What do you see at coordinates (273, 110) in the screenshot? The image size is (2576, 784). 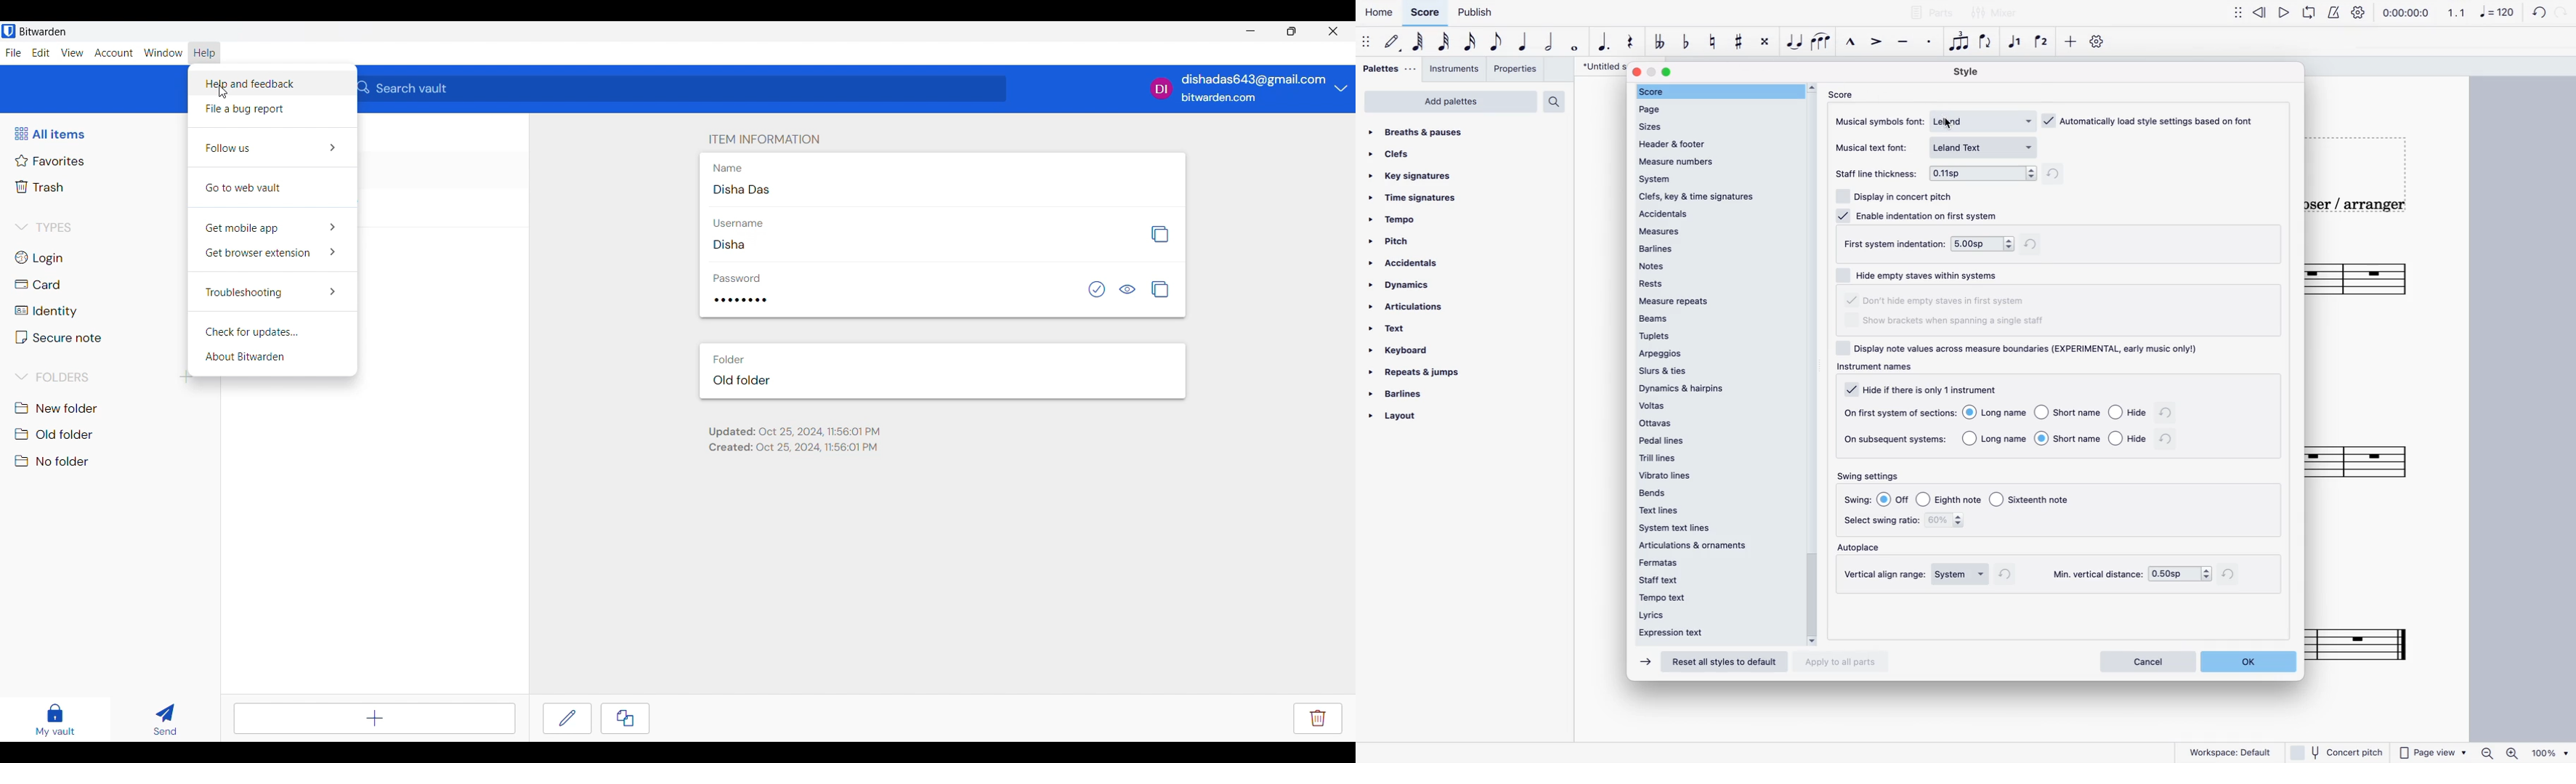 I see `File a bug report` at bounding box center [273, 110].